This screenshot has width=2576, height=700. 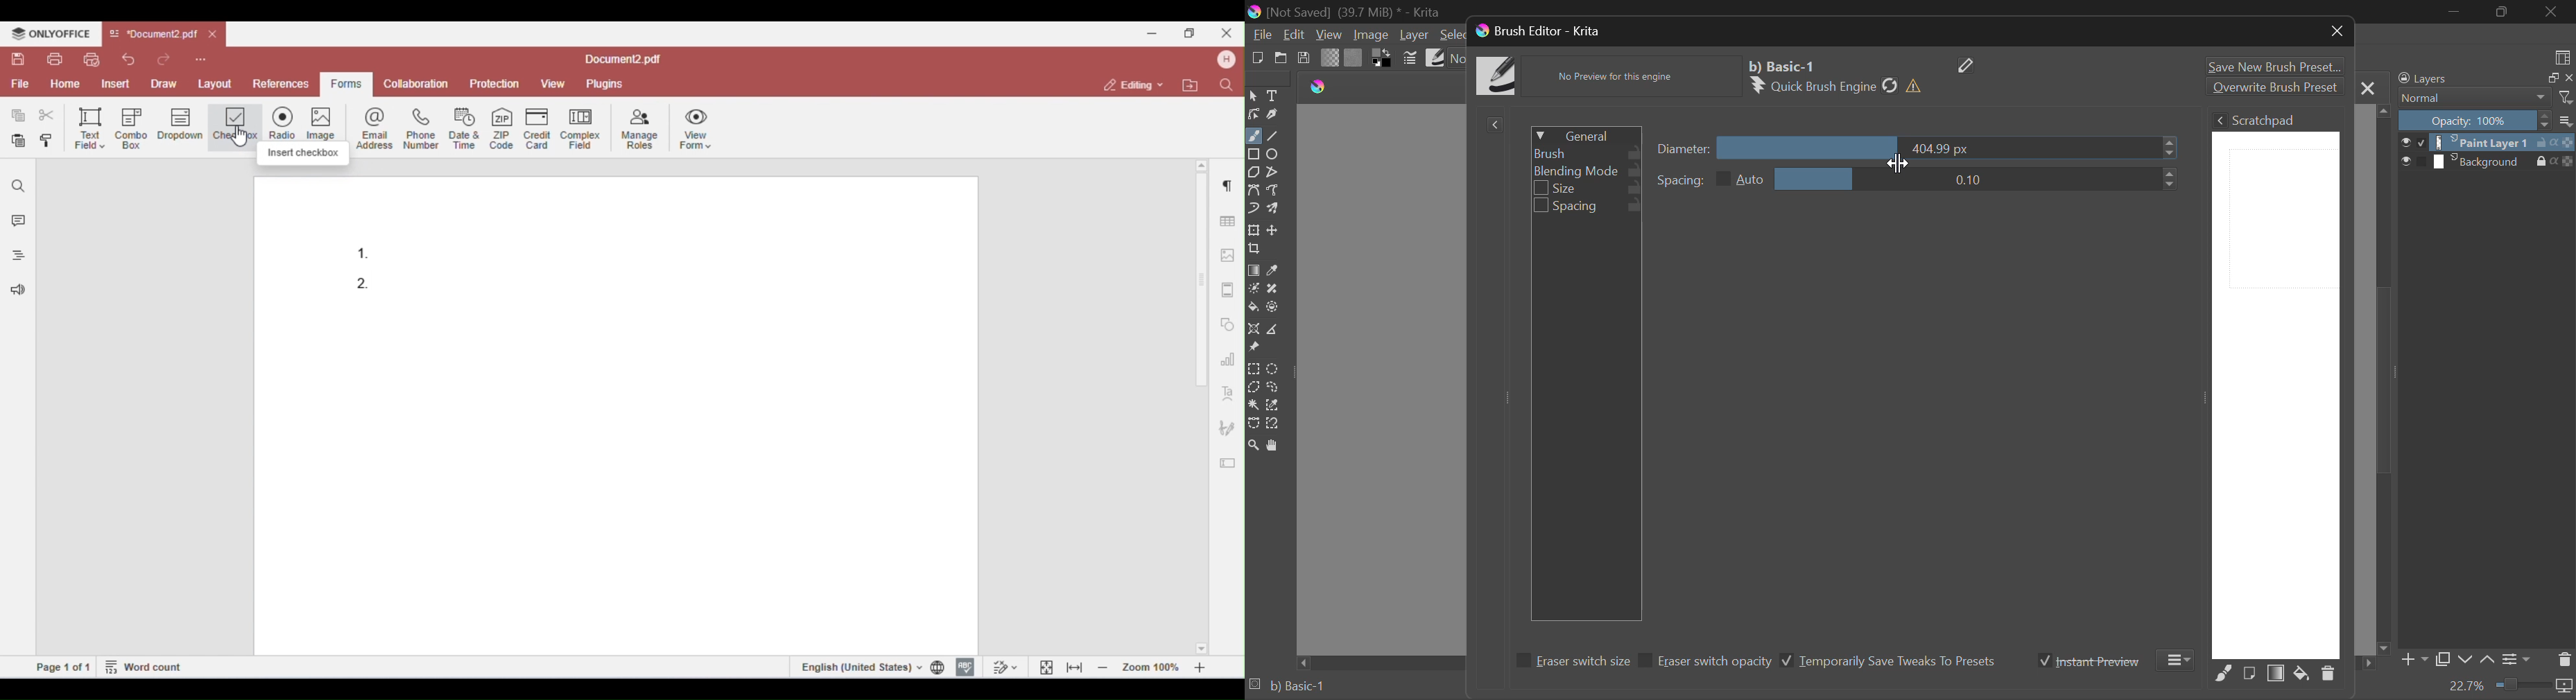 I want to click on Freehand Selection, so click(x=1272, y=388).